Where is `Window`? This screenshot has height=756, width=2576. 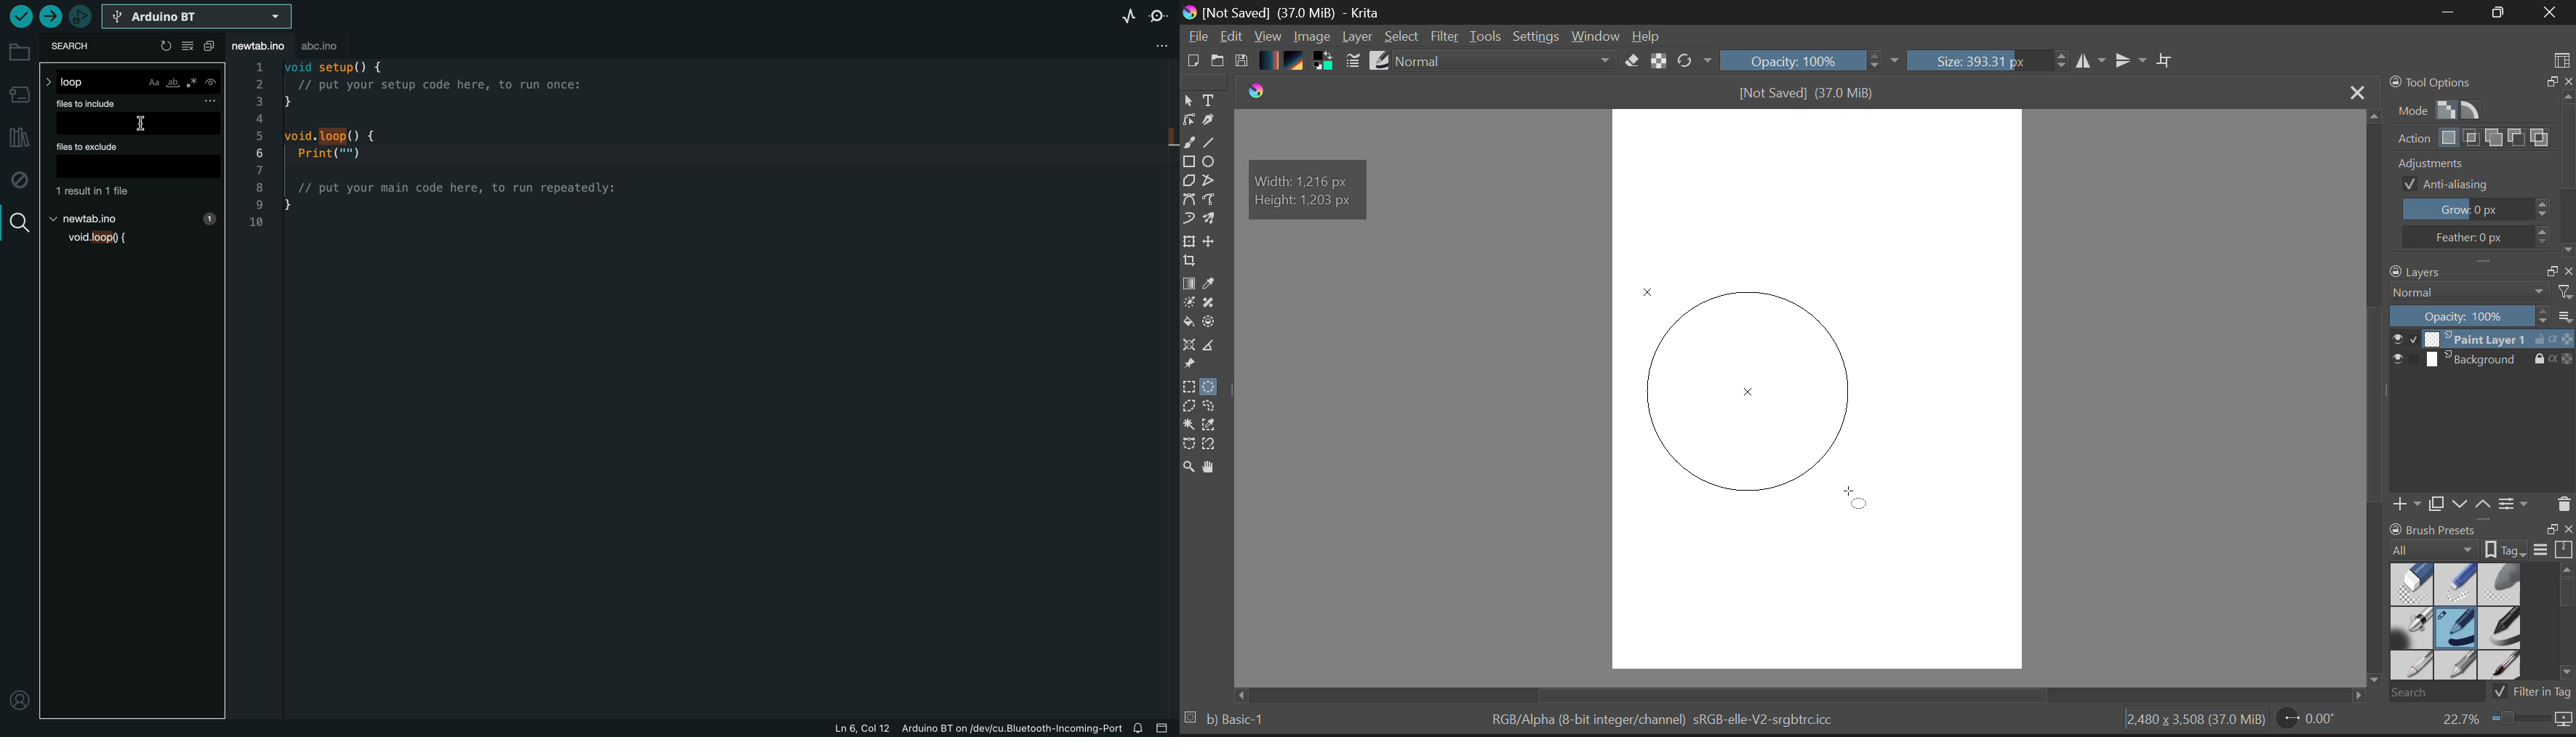
Window is located at coordinates (1594, 36).